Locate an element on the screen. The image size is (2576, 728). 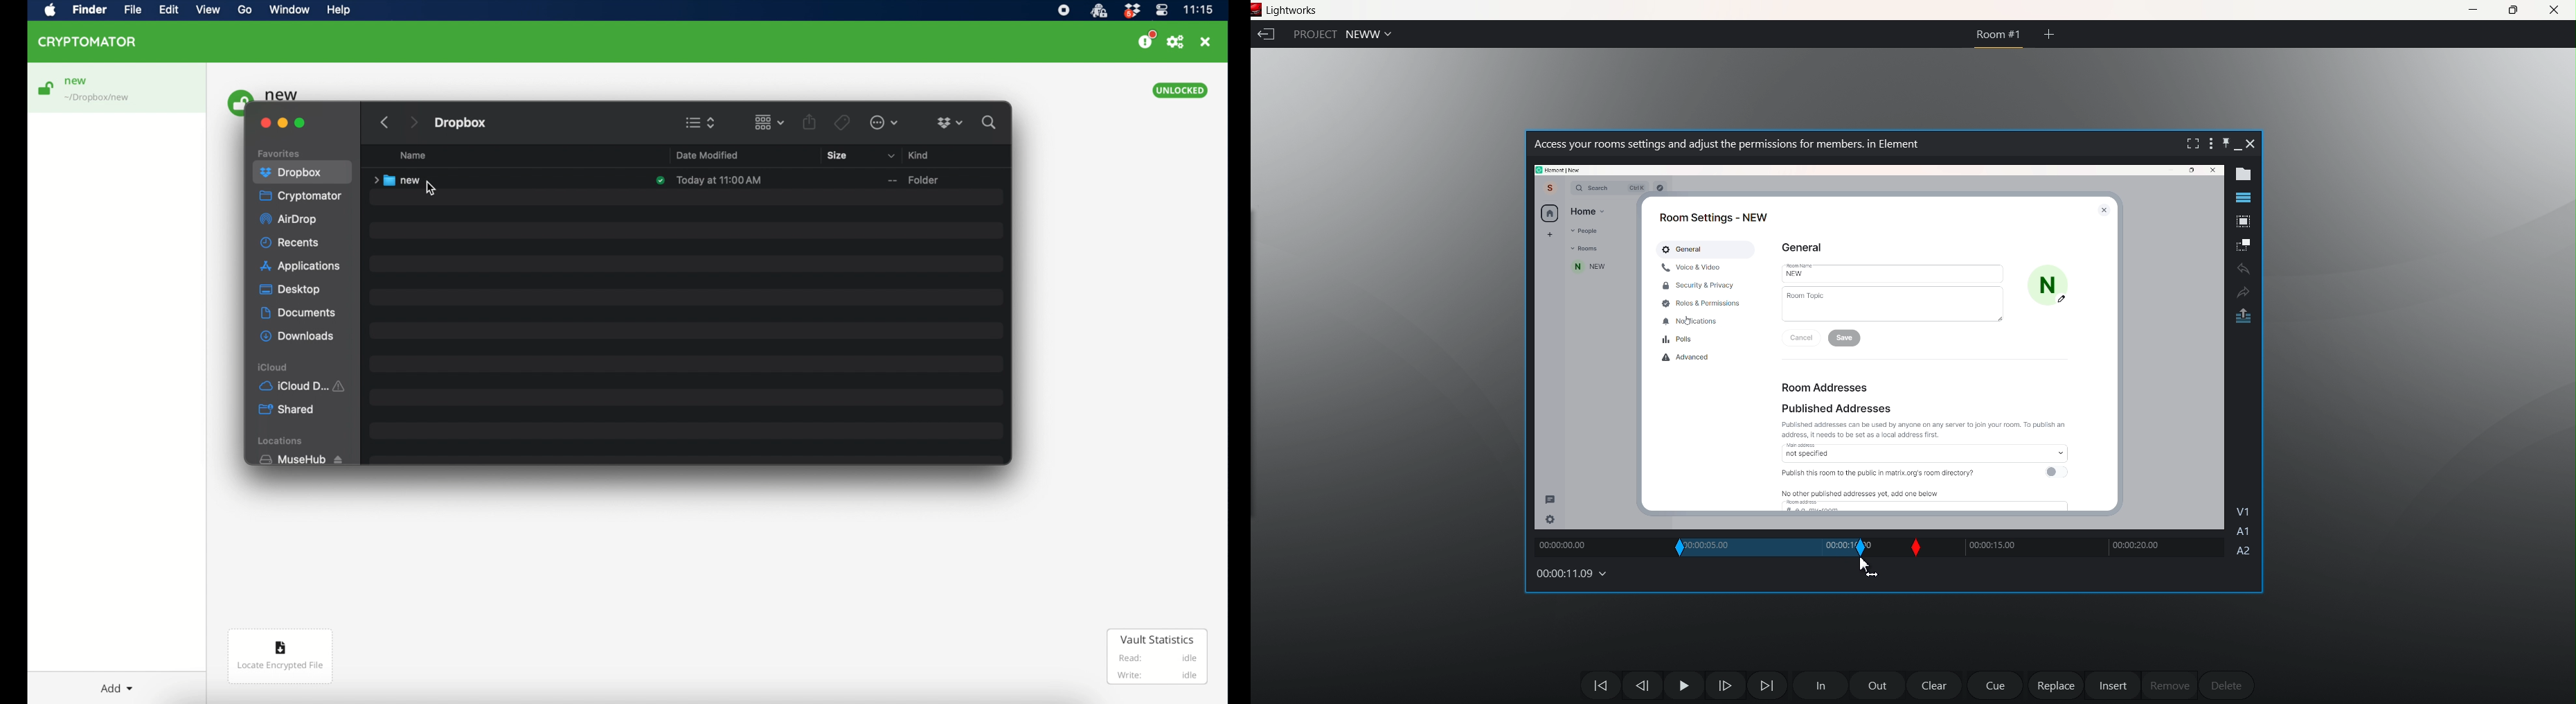
Room Addresses is located at coordinates (1832, 389).